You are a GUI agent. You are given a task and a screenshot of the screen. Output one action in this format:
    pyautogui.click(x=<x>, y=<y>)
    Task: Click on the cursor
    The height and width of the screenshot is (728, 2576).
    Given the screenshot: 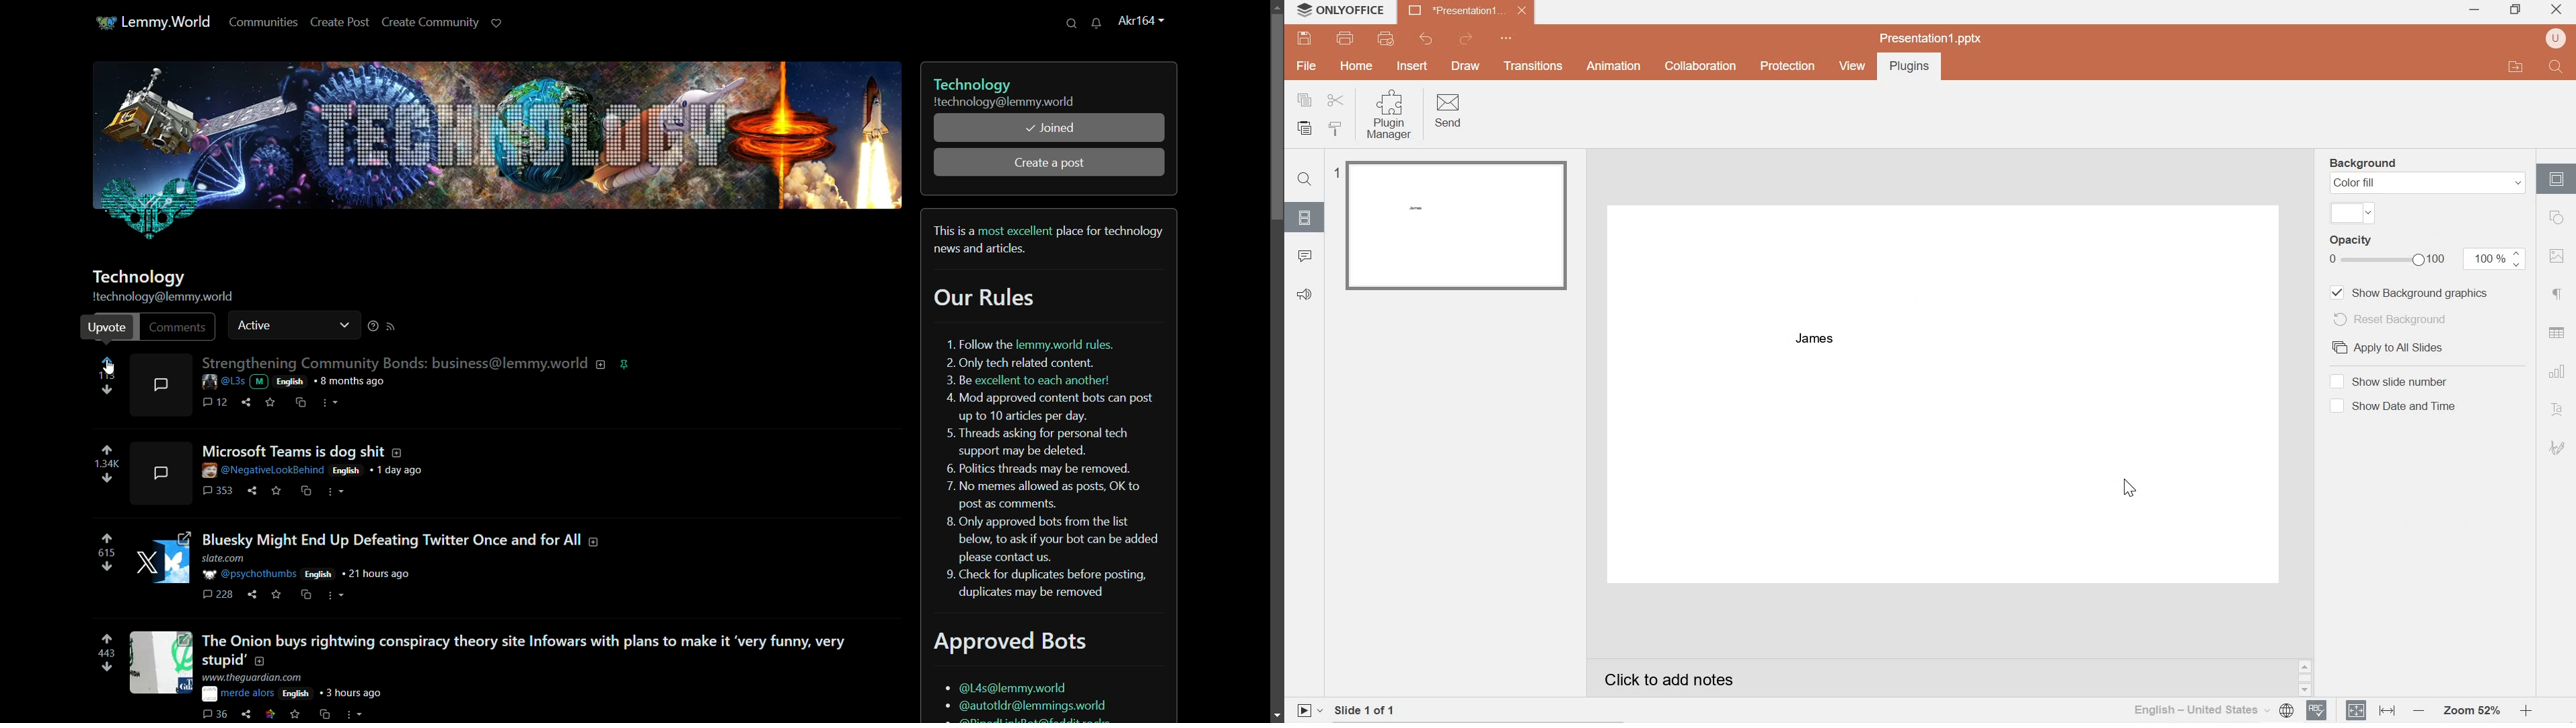 What is the action you would take?
    pyautogui.click(x=2131, y=490)
    